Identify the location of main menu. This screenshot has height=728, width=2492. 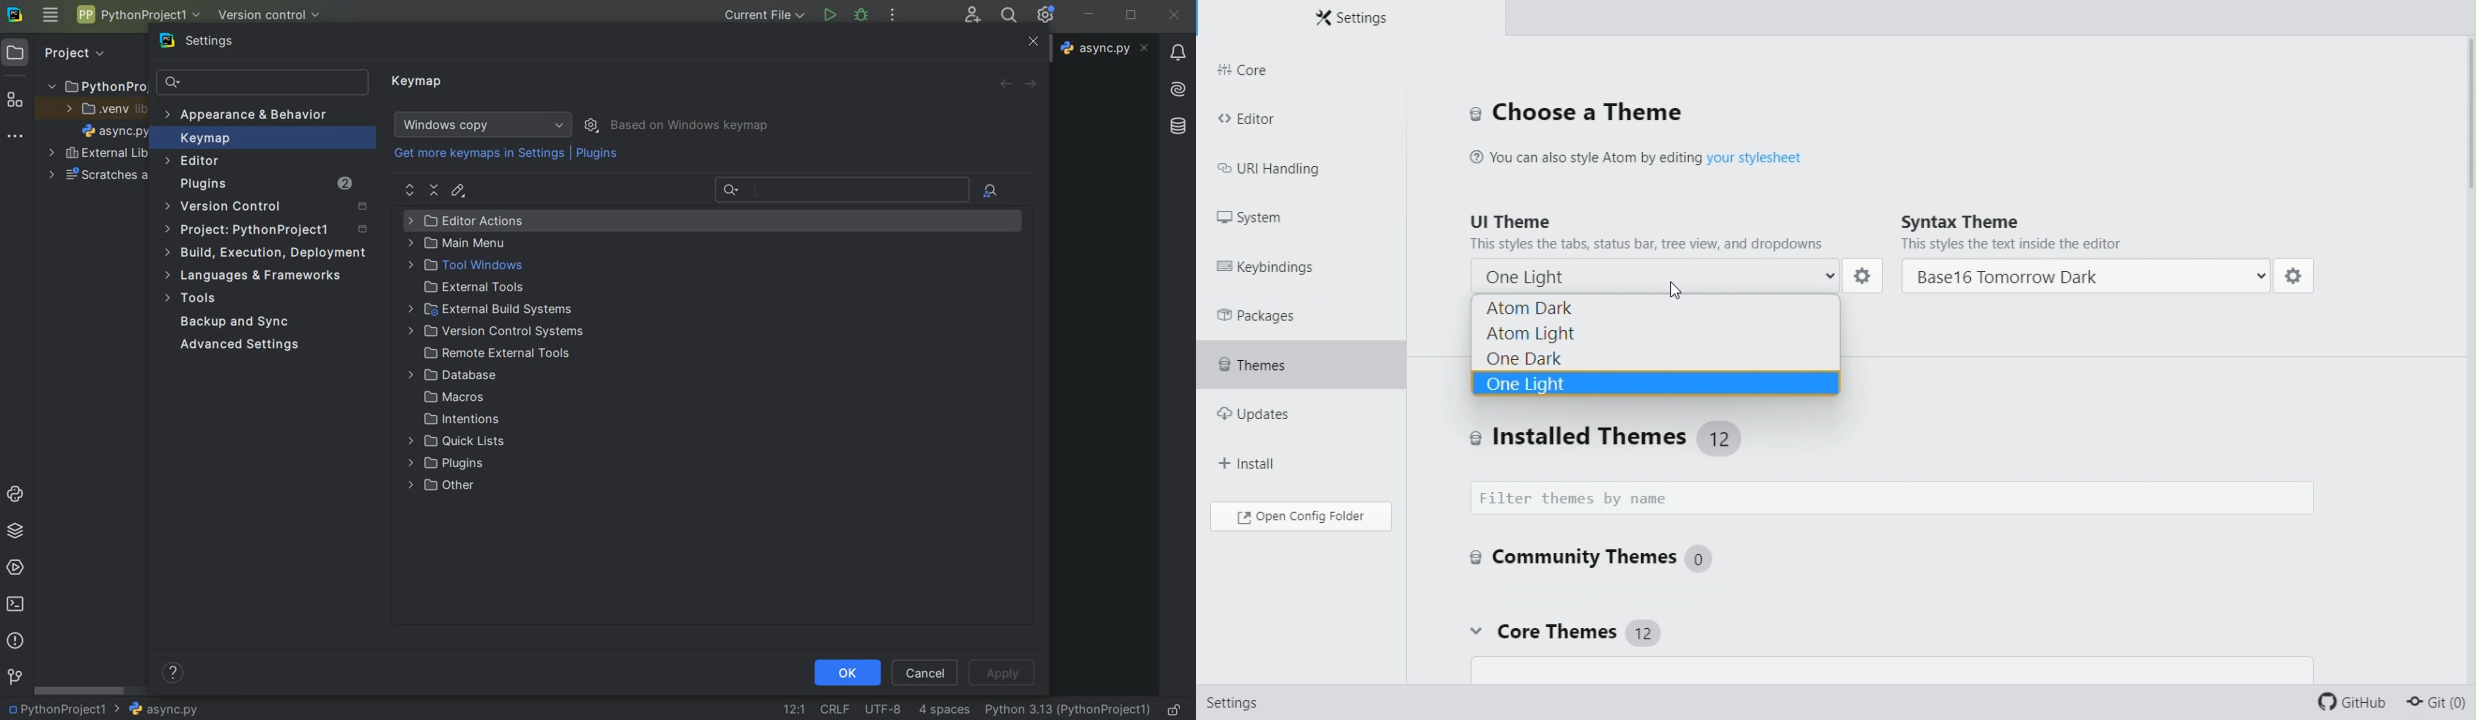
(50, 15).